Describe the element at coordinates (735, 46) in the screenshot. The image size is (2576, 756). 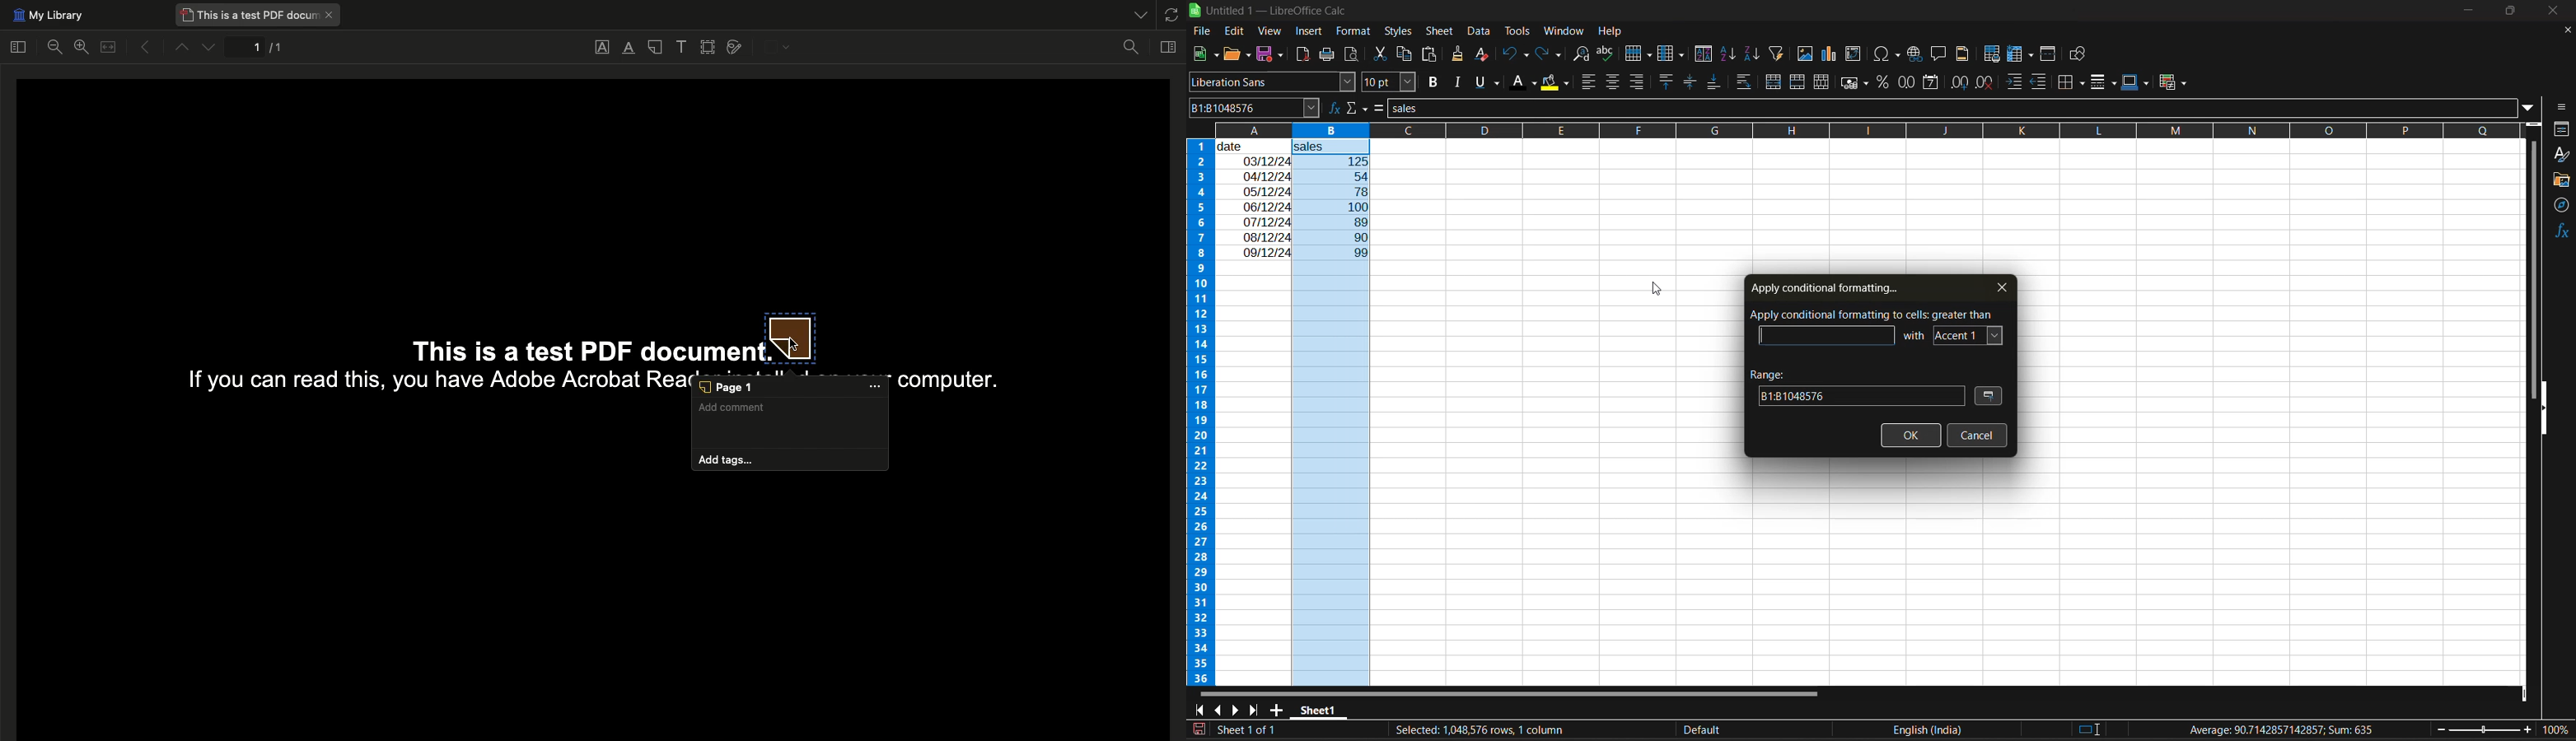
I see `Draw` at that location.